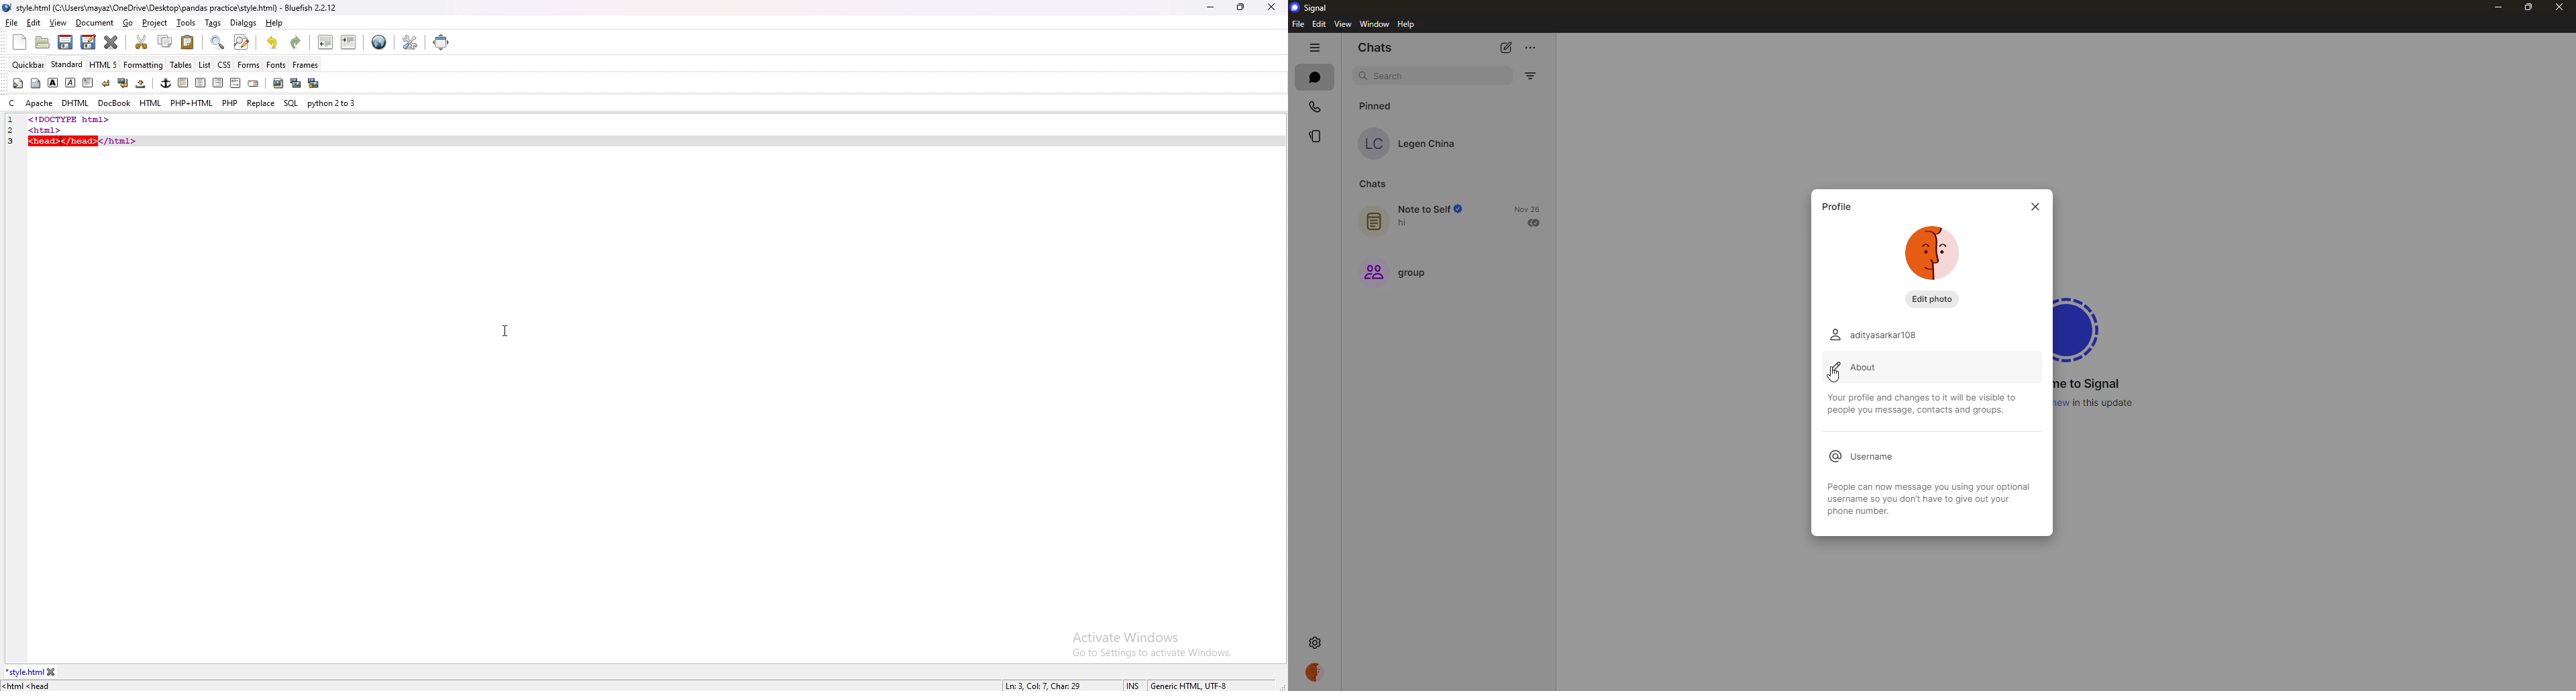 This screenshot has height=700, width=2576. What do you see at coordinates (1319, 24) in the screenshot?
I see `edit` at bounding box center [1319, 24].